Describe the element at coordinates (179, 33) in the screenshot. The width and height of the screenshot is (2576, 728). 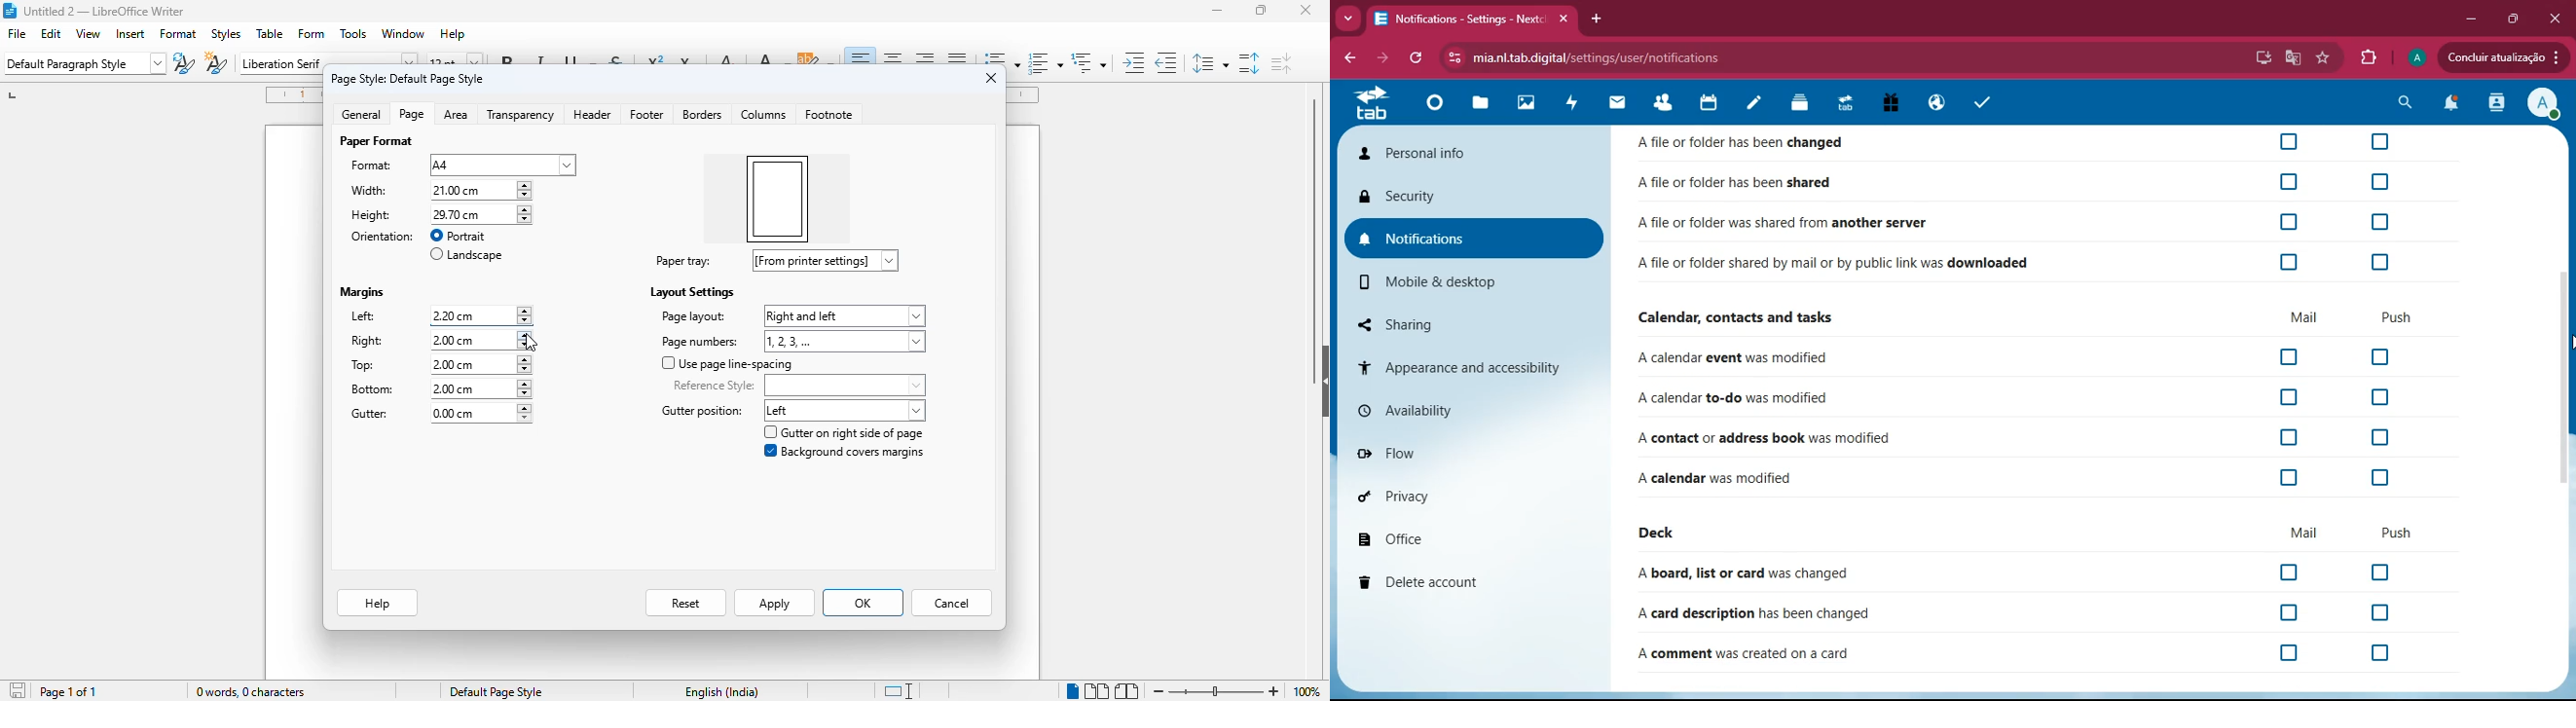
I see `format` at that location.